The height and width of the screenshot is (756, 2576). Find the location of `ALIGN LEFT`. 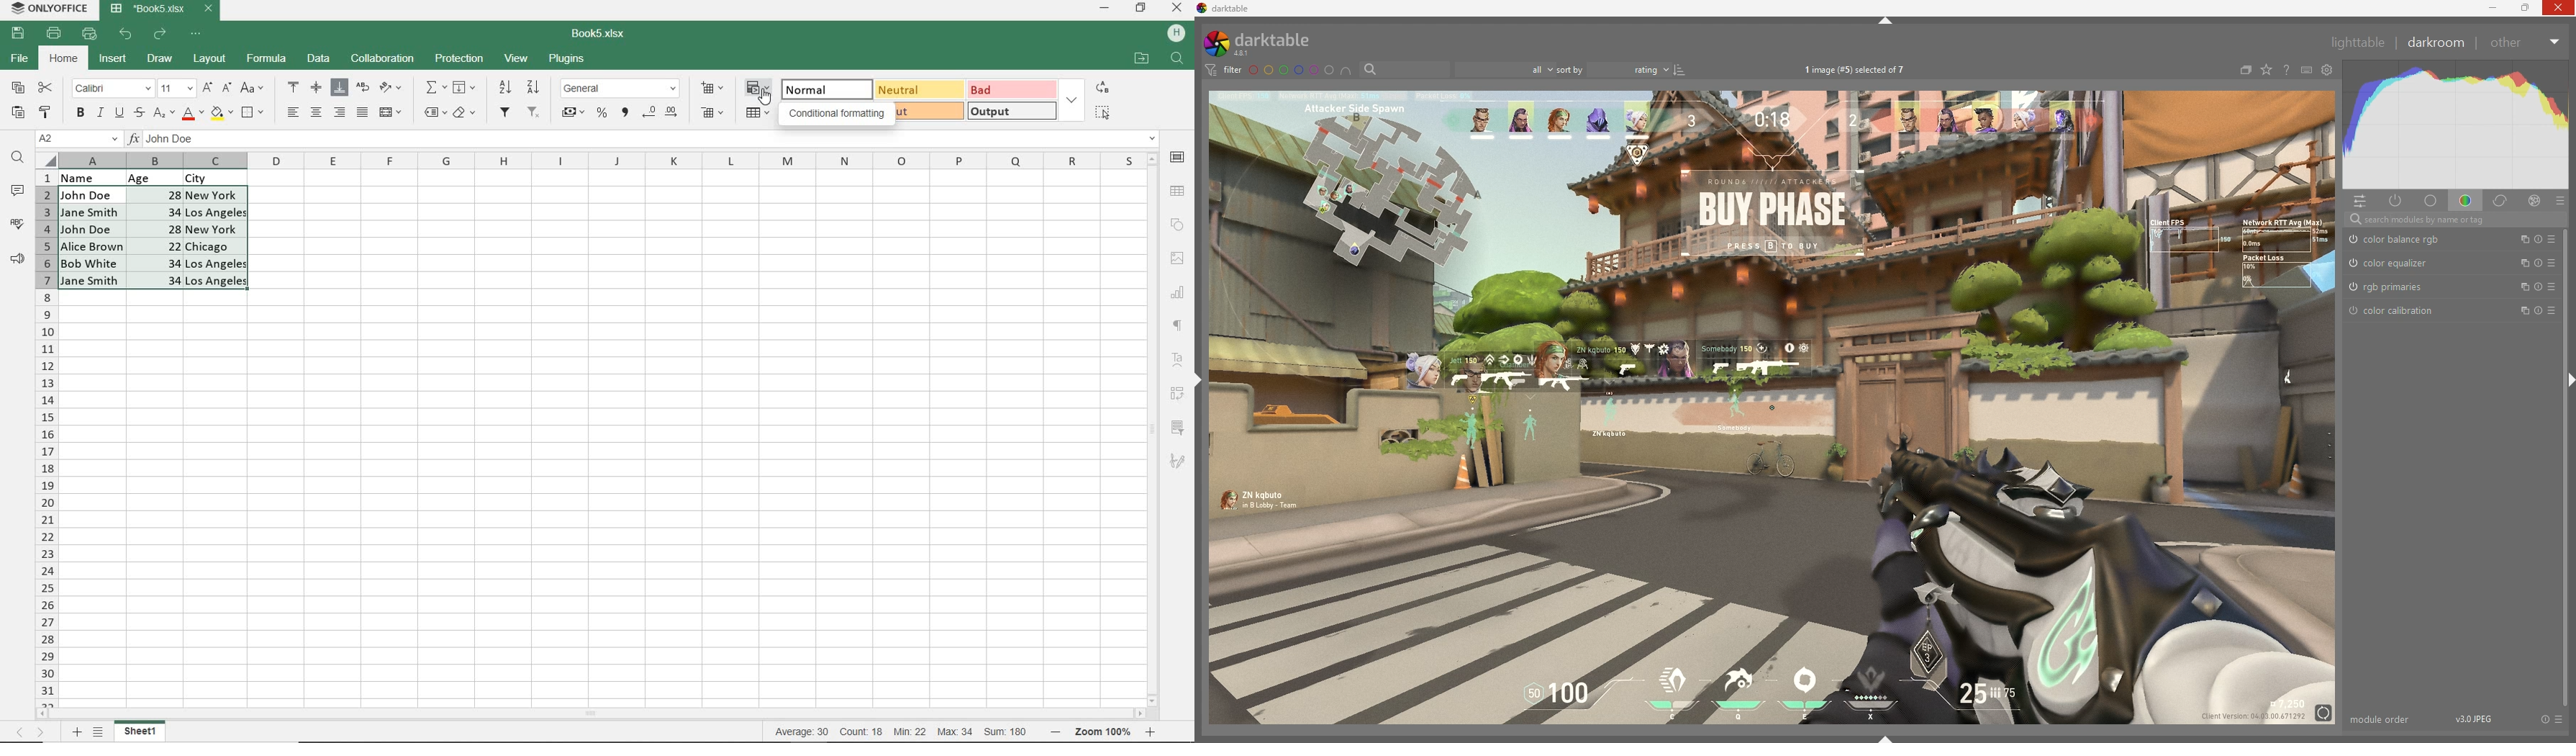

ALIGN LEFT is located at coordinates (292, 113).